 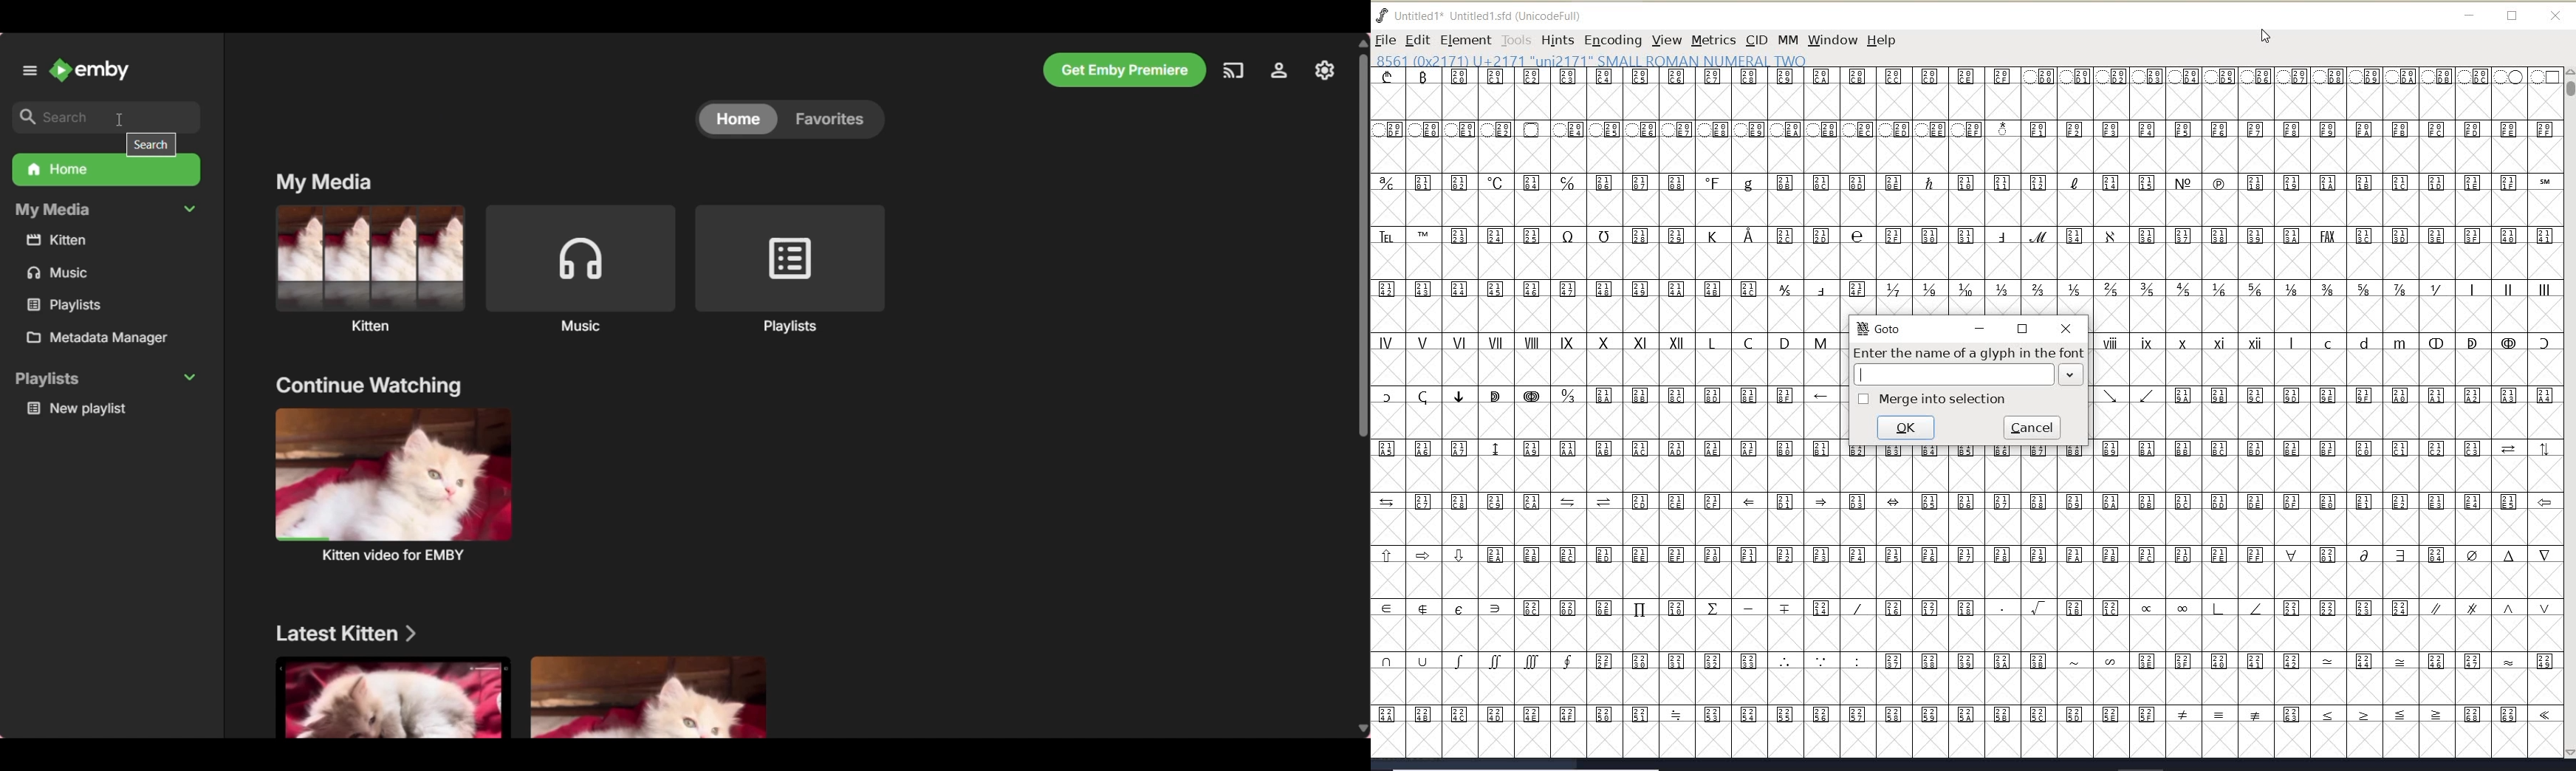 What do you see at coordinates (108, 379) in the screenshot?
I see `Playlists` at bounding box center [108, 379].